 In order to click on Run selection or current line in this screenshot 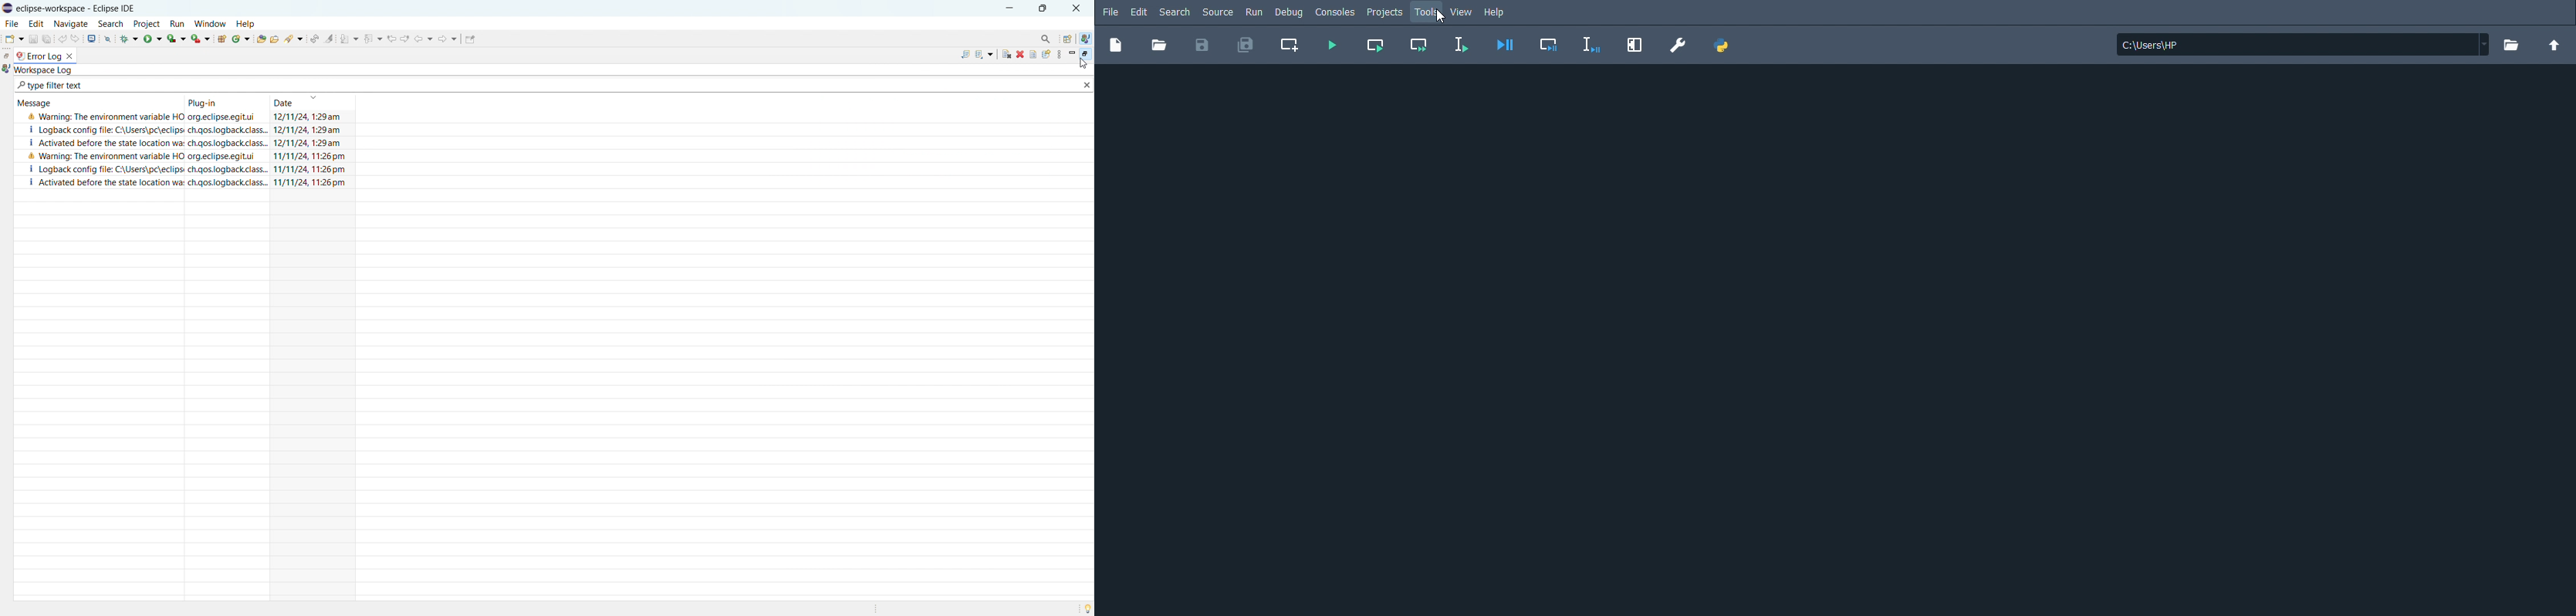, I will do `click(1463, 46)`.